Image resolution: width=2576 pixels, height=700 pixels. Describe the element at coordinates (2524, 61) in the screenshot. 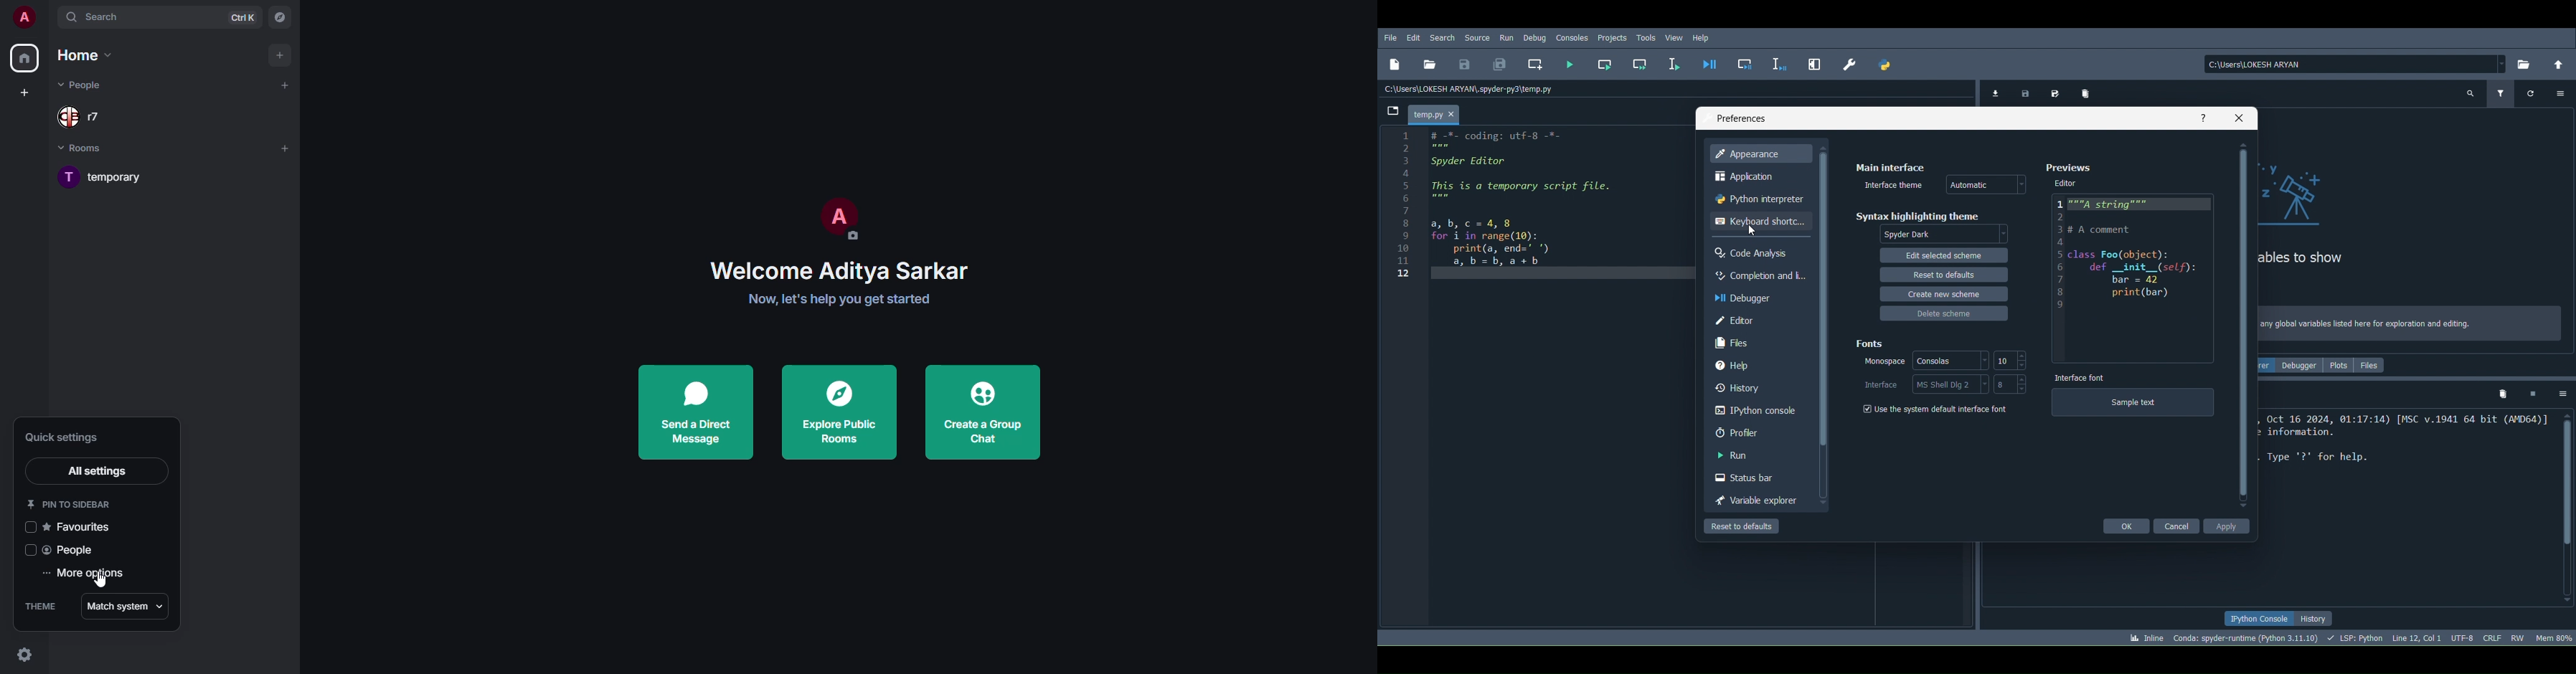

I see `Browse a working directory` at that location.